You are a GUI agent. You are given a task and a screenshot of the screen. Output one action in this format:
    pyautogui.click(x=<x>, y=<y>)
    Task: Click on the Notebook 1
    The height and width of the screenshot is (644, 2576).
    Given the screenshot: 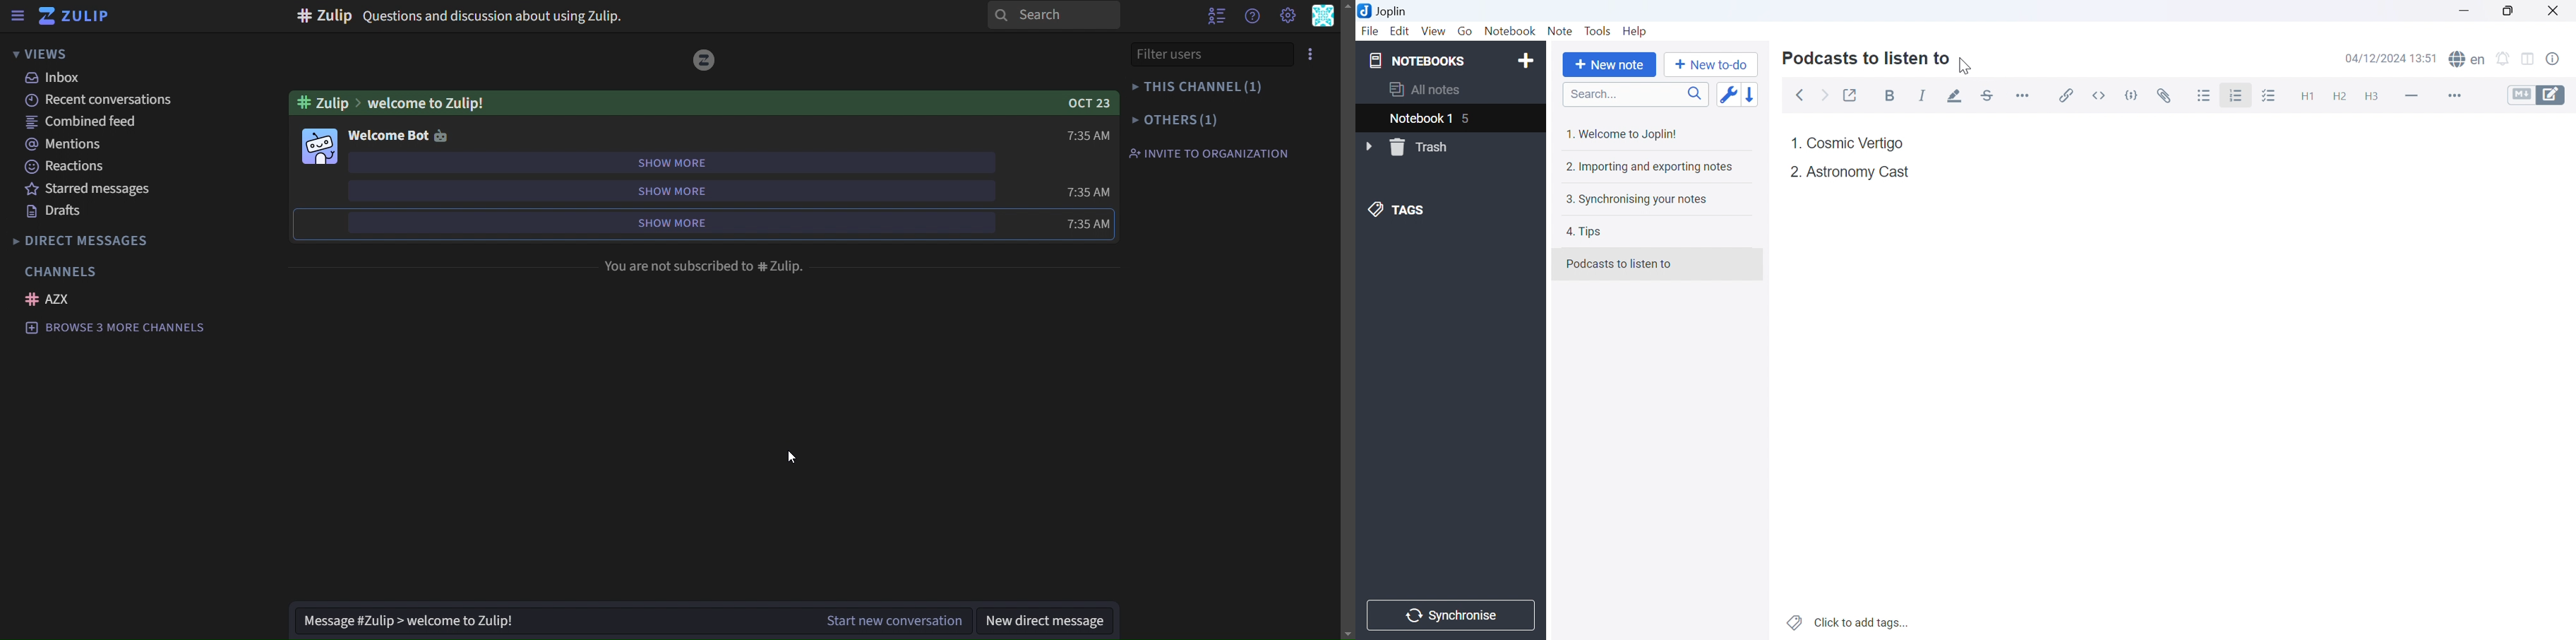 What is the action you would take?
    pyautogui.click(x=1420, y=119)
    